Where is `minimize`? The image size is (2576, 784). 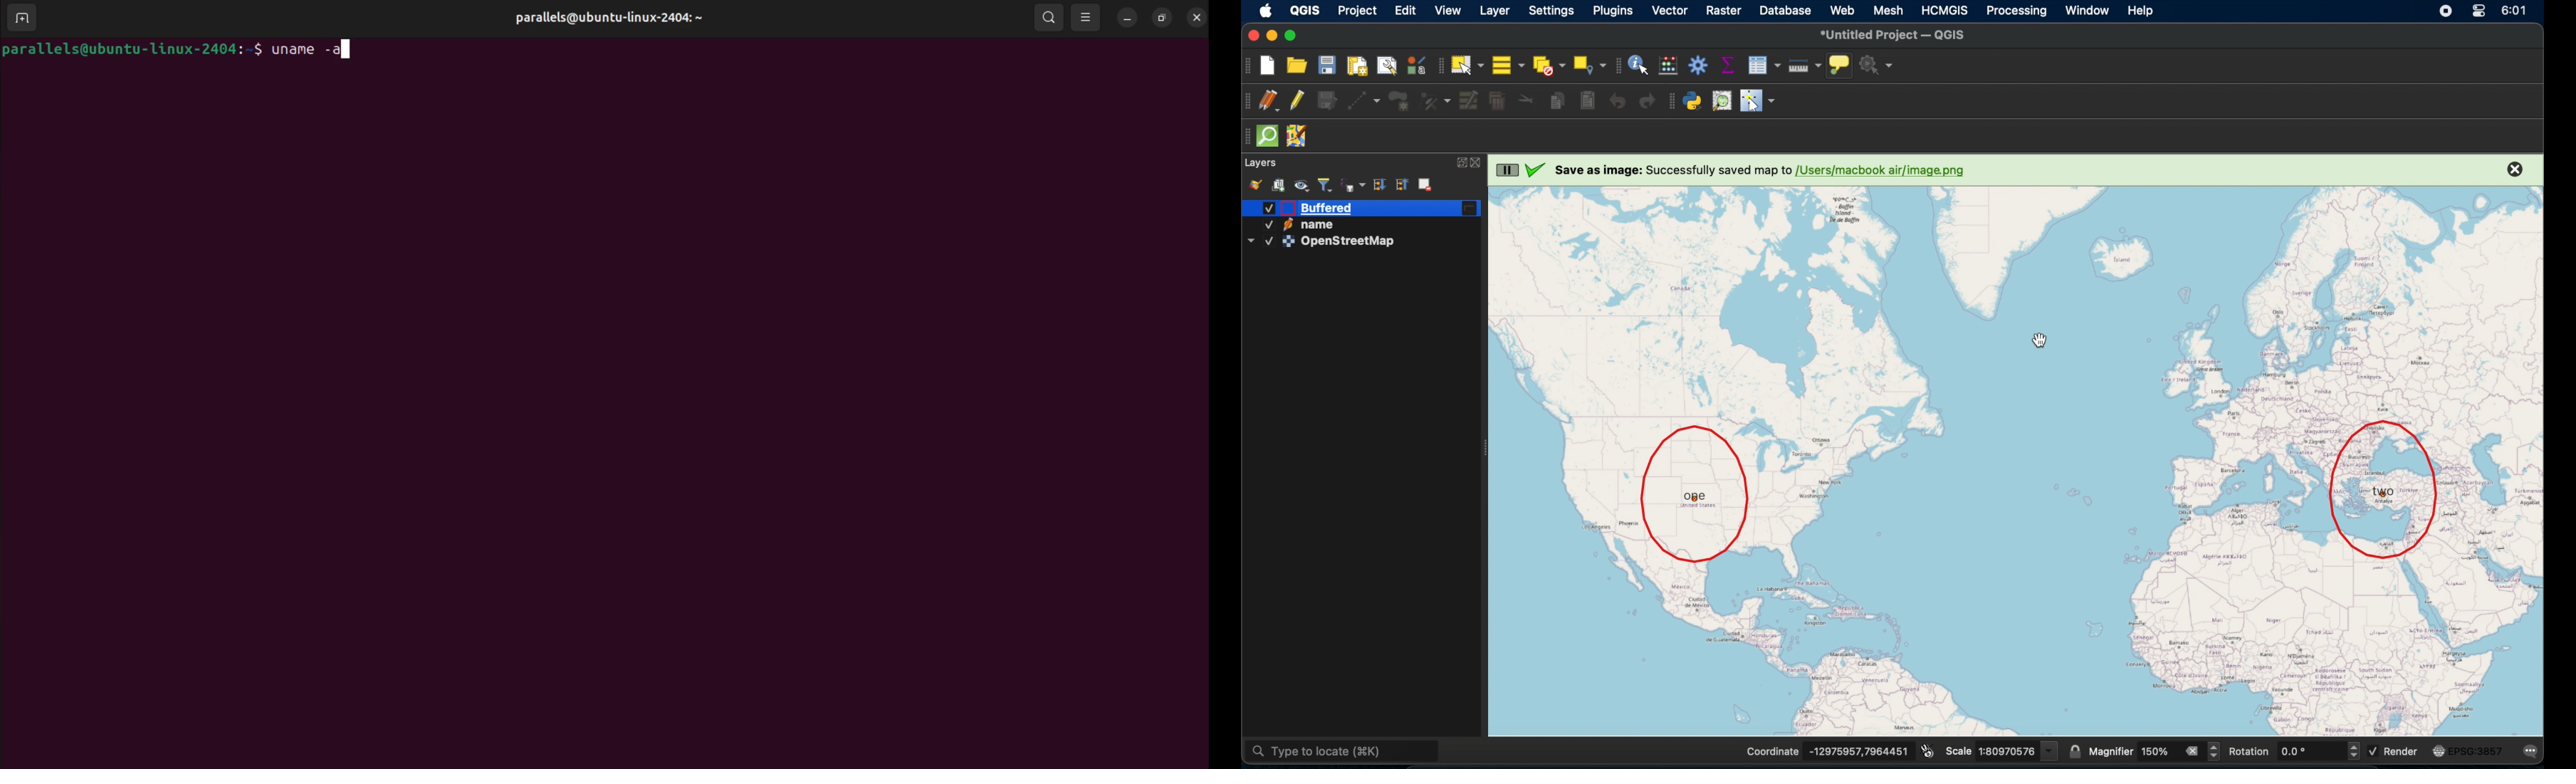
minimize is located at coordinates (1128, 17).